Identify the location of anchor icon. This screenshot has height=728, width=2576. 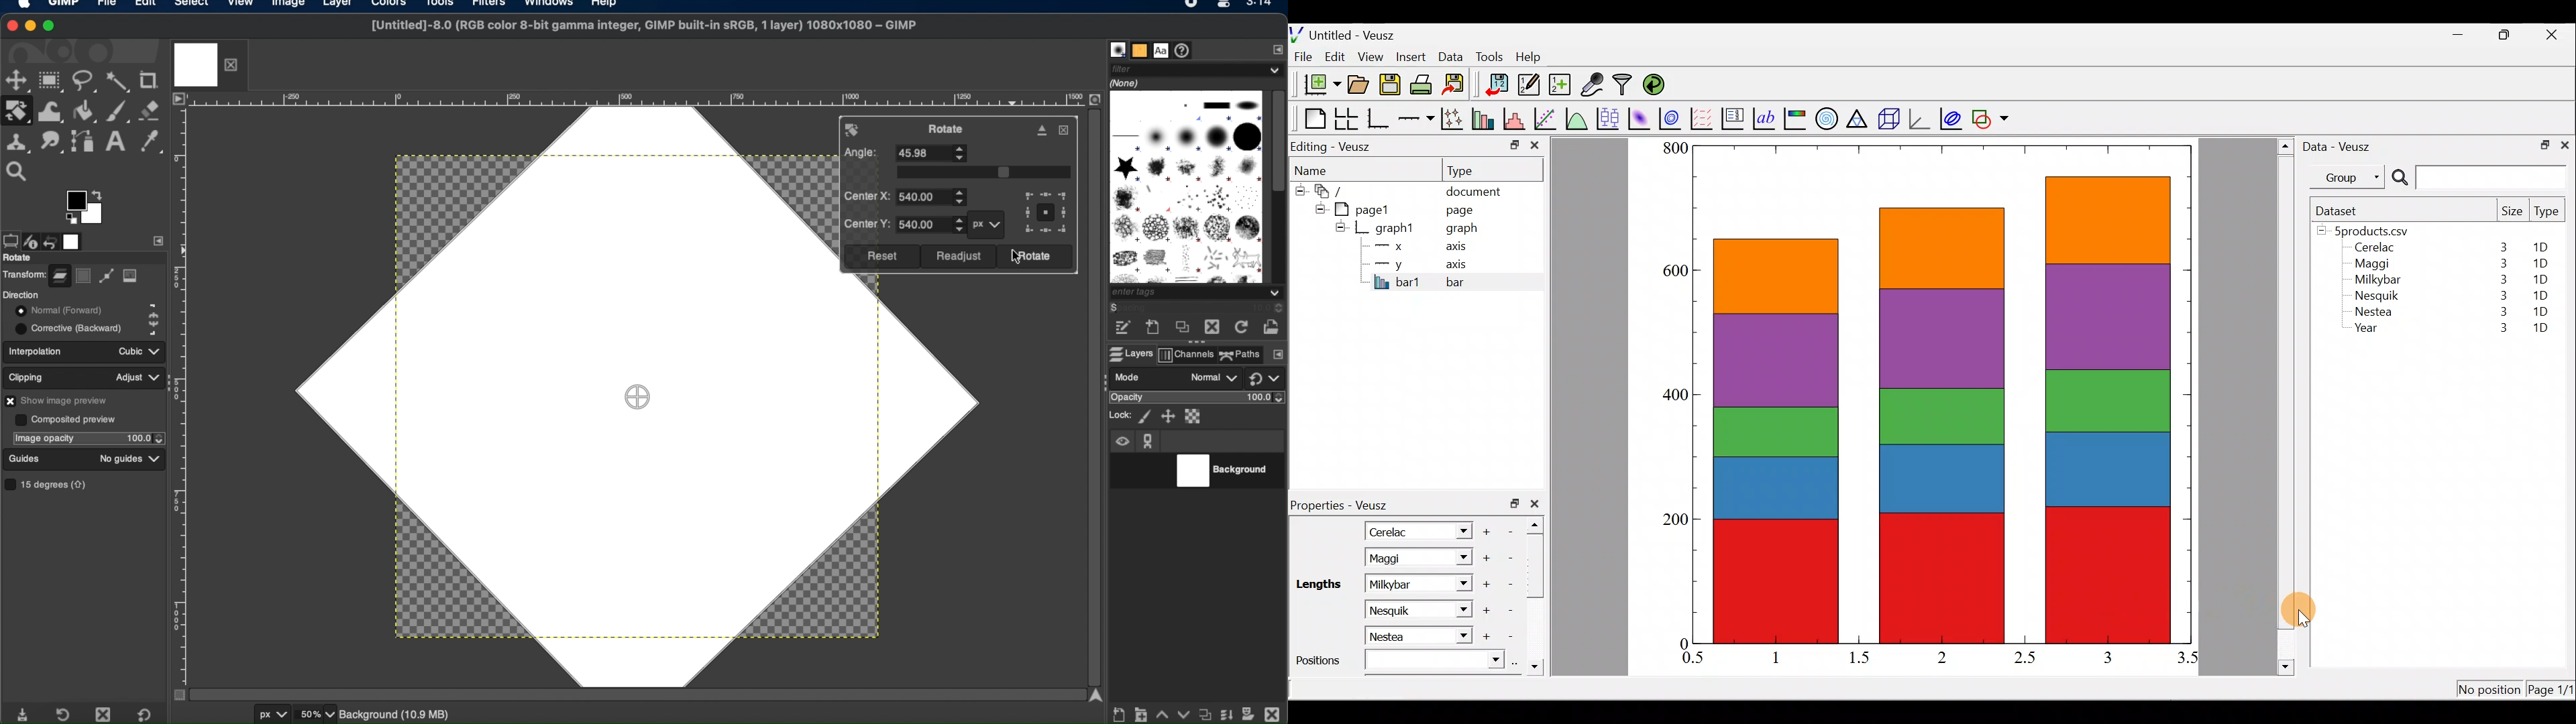
(1149, 441).